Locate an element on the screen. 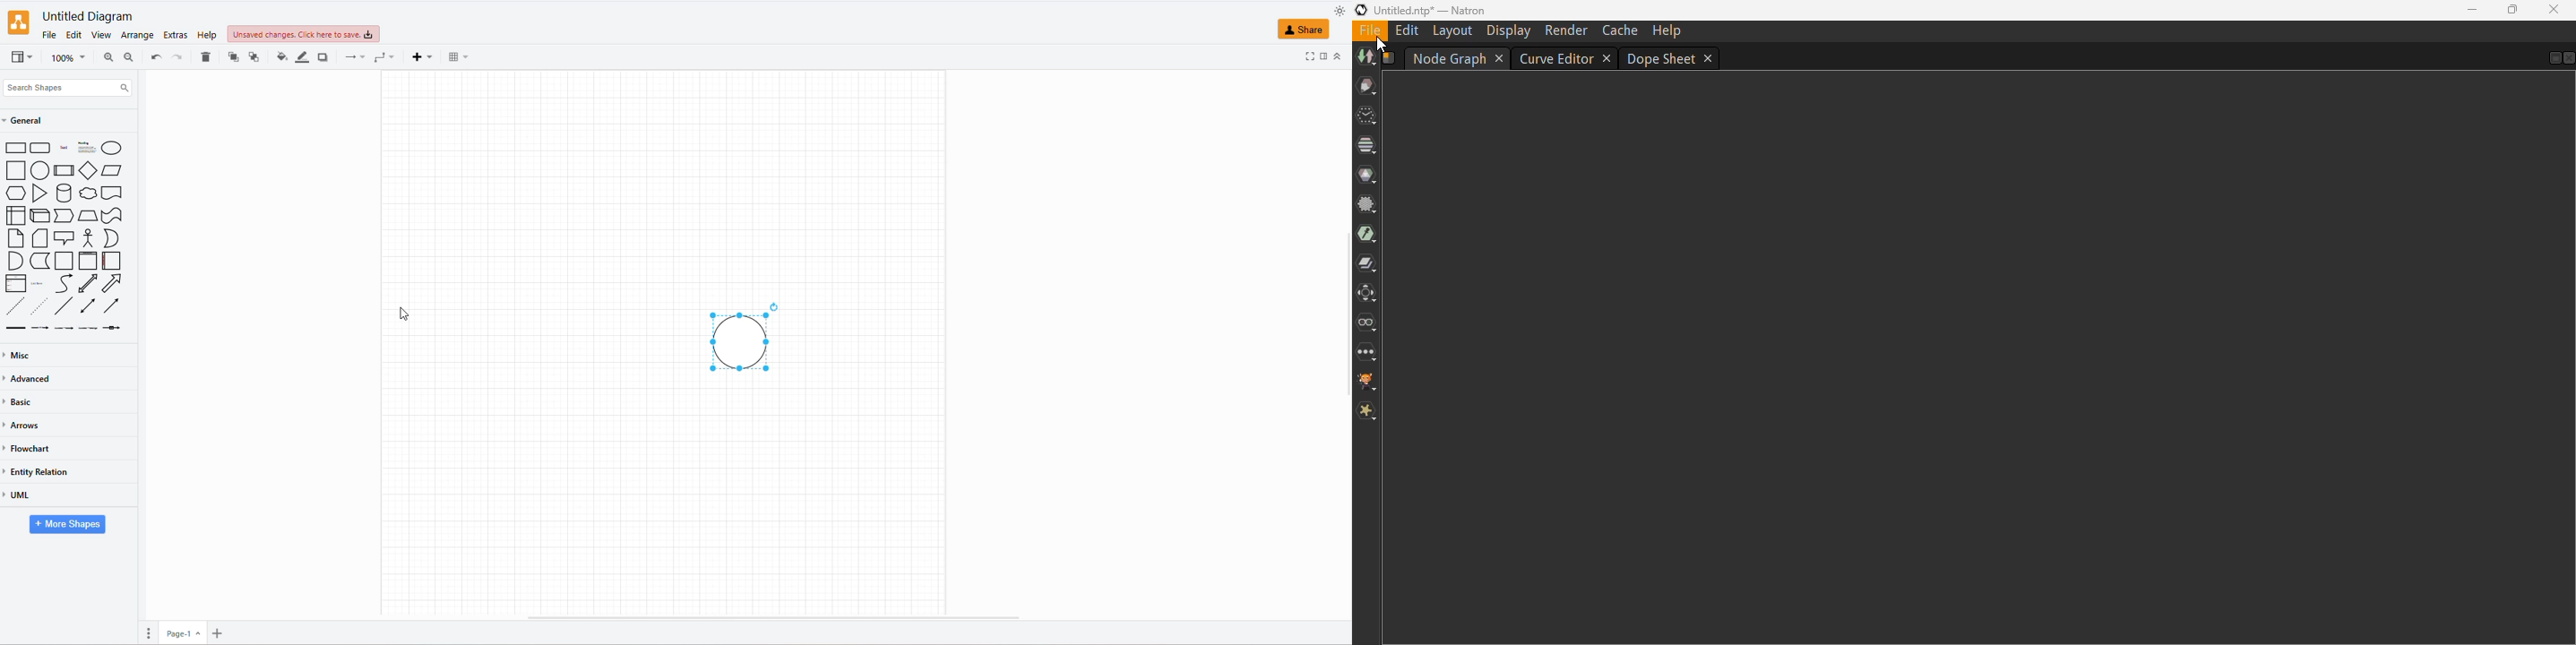 This screenshot has height=672, width=2576. layout is located at coordinates (1452, 31).